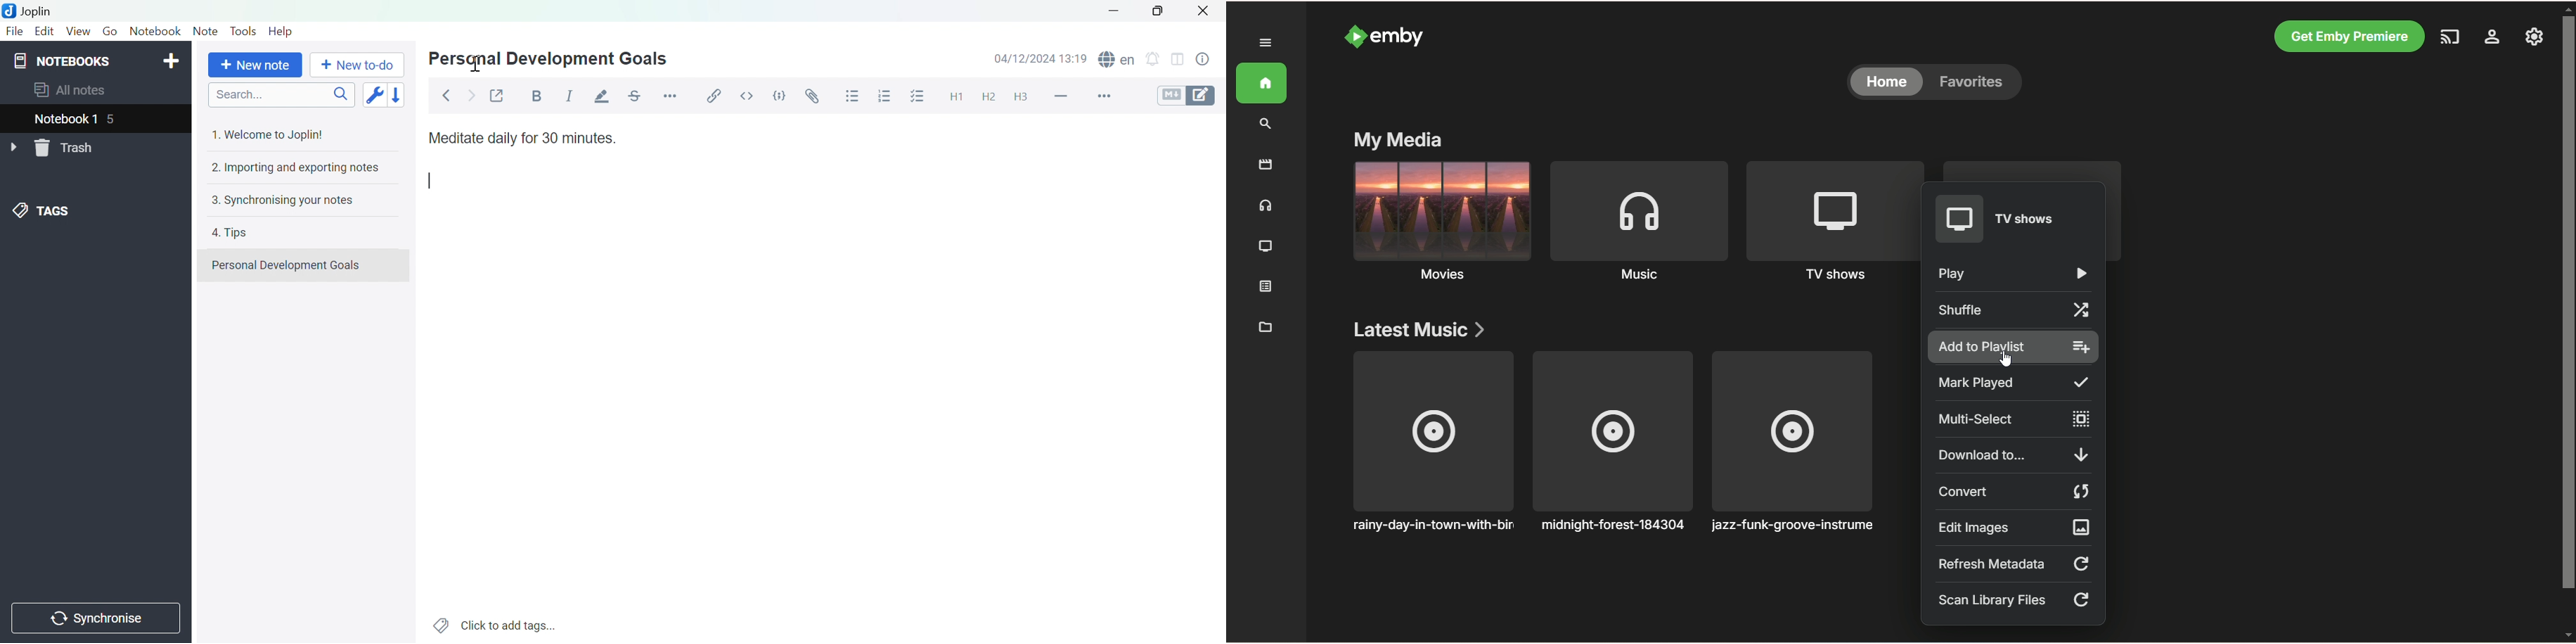  What do you see at coordinates (1266, 248) in the screenshot?
I see `TV shows` at bounding box center [1266, 248].